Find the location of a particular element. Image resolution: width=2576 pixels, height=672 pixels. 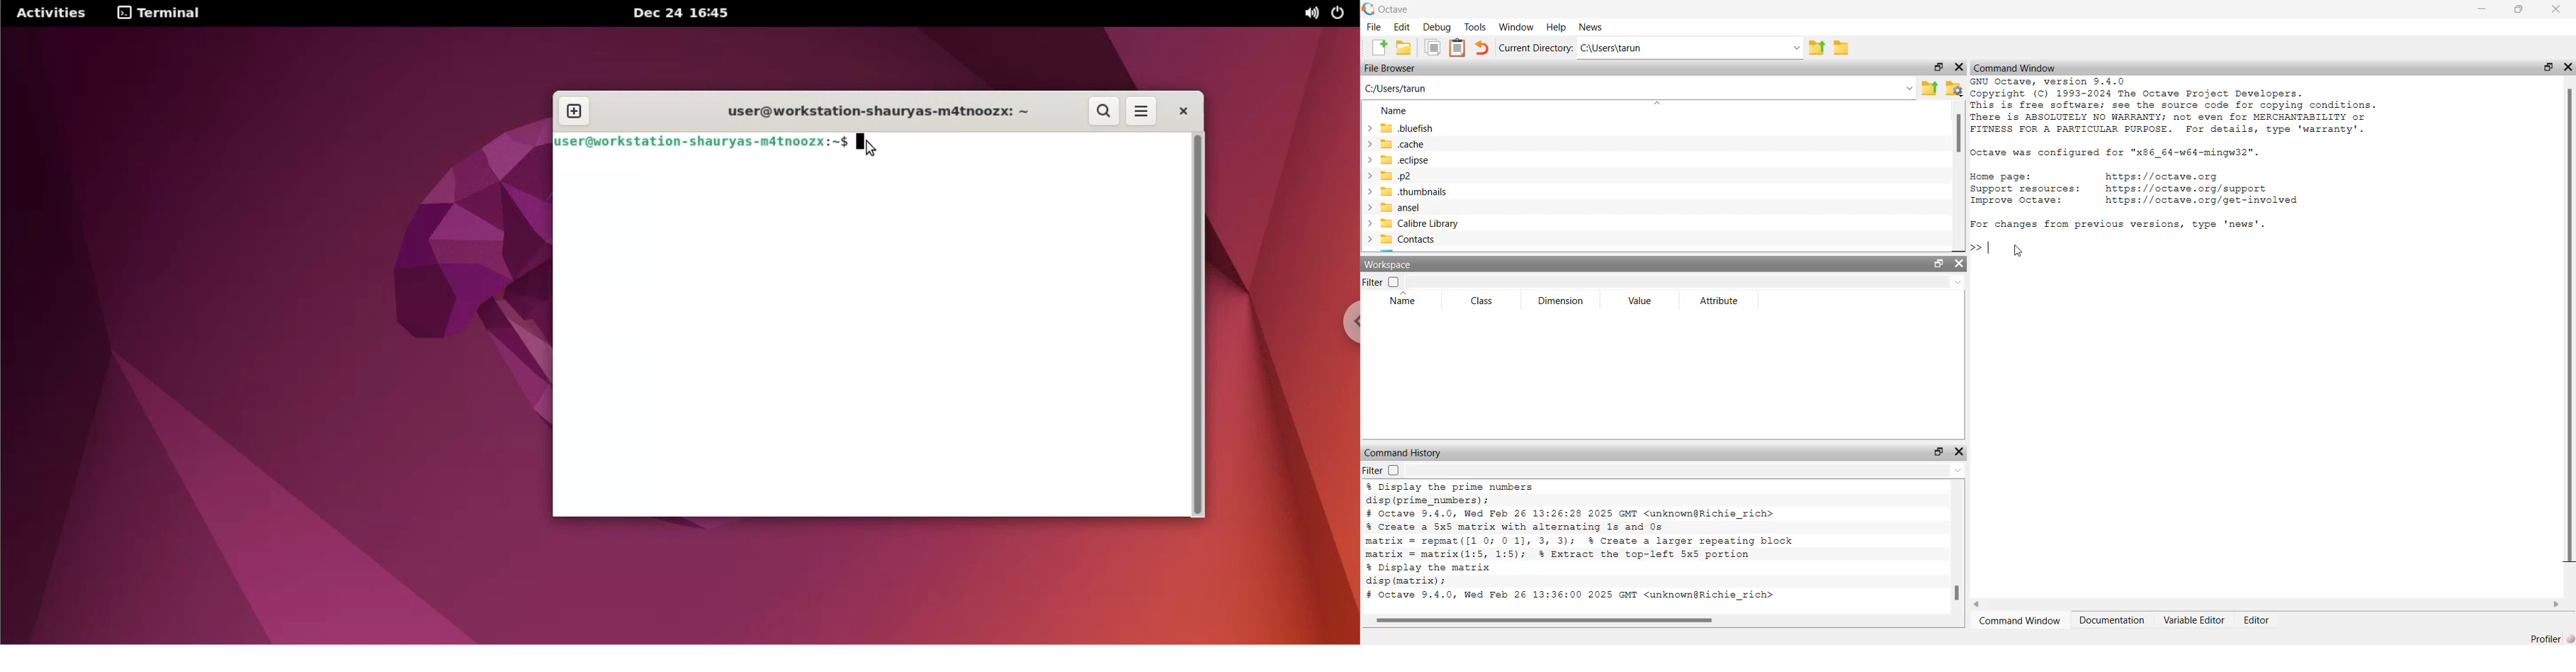

filter is located at coordinates (1381, 471).